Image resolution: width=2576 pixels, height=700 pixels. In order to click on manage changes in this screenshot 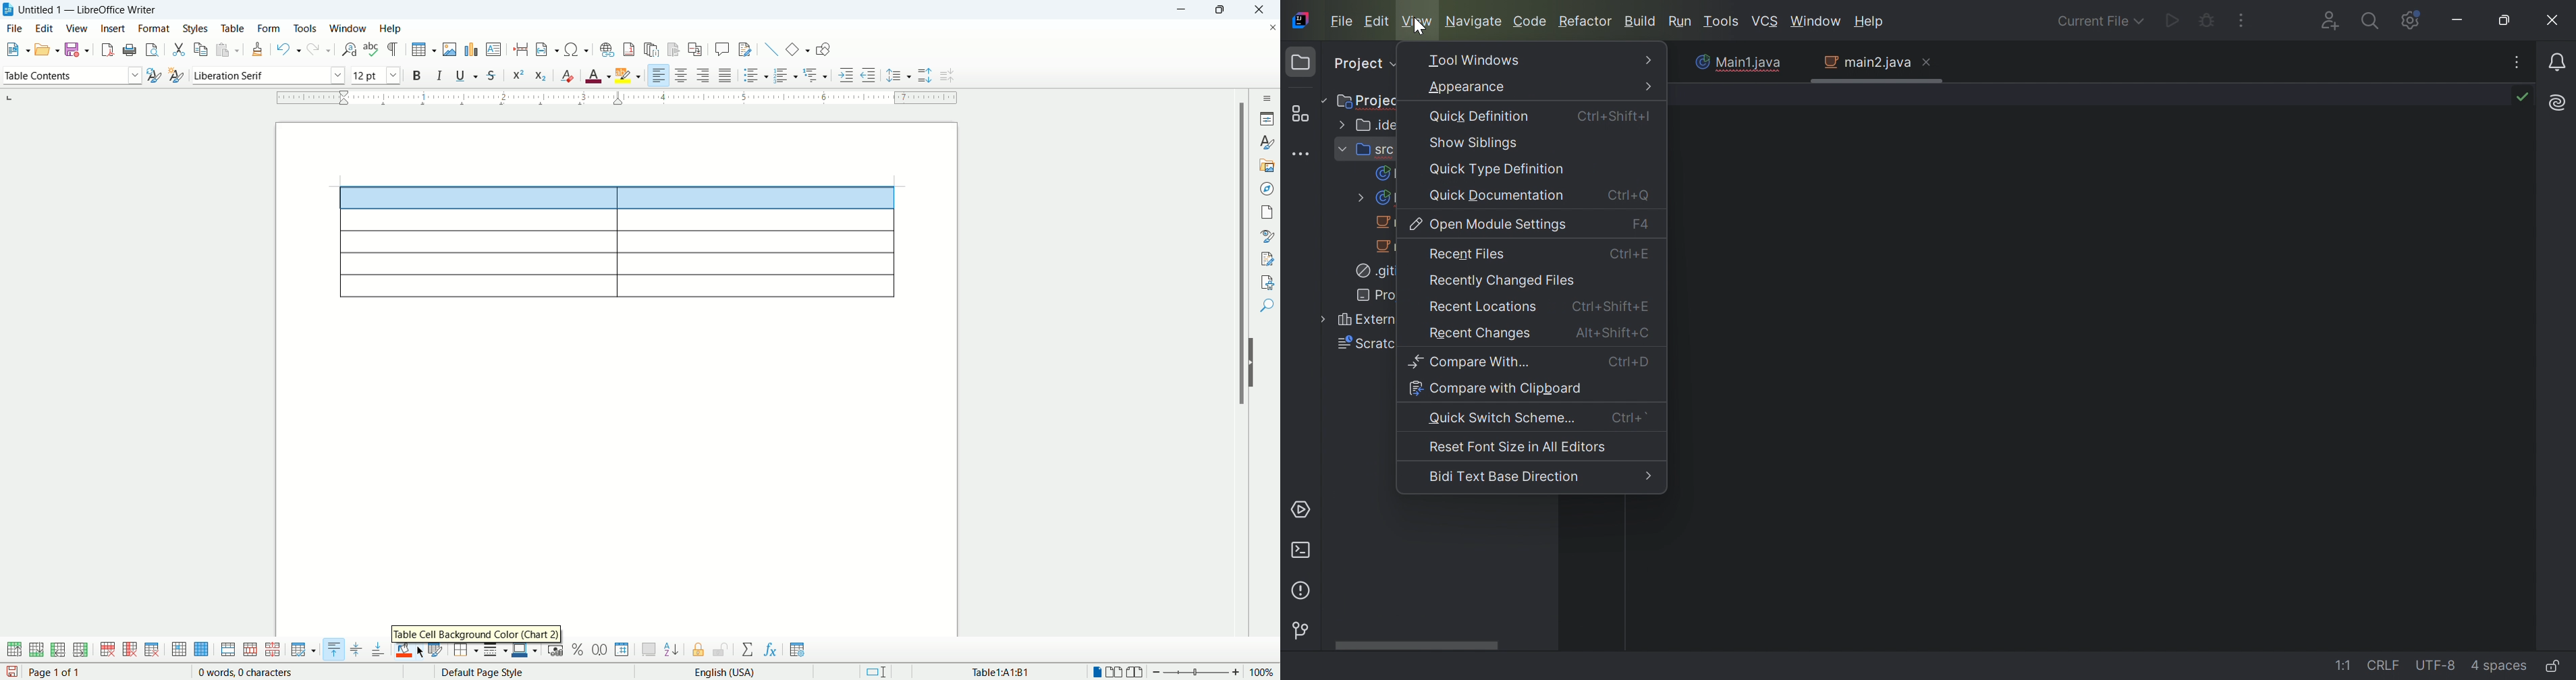, I will do `click(1267, 257)`.